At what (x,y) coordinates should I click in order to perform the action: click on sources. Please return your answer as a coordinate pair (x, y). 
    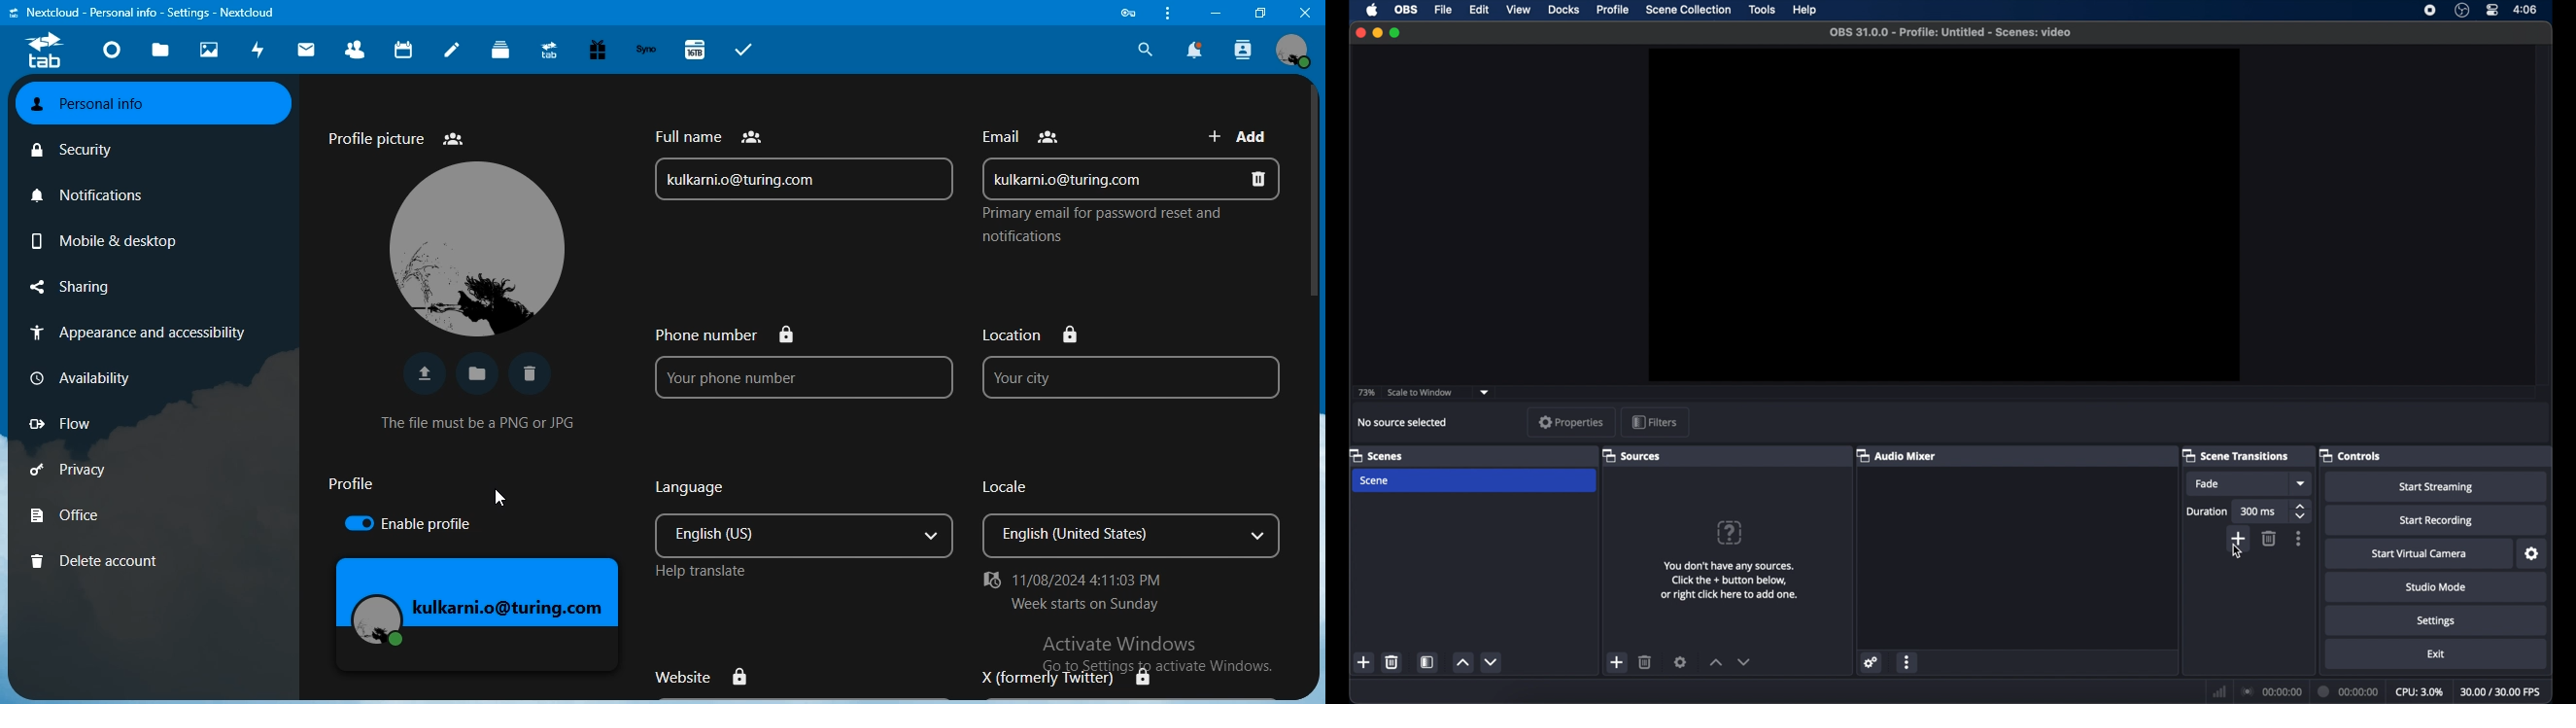
    Looking at the image, I should click on (1633, 456).